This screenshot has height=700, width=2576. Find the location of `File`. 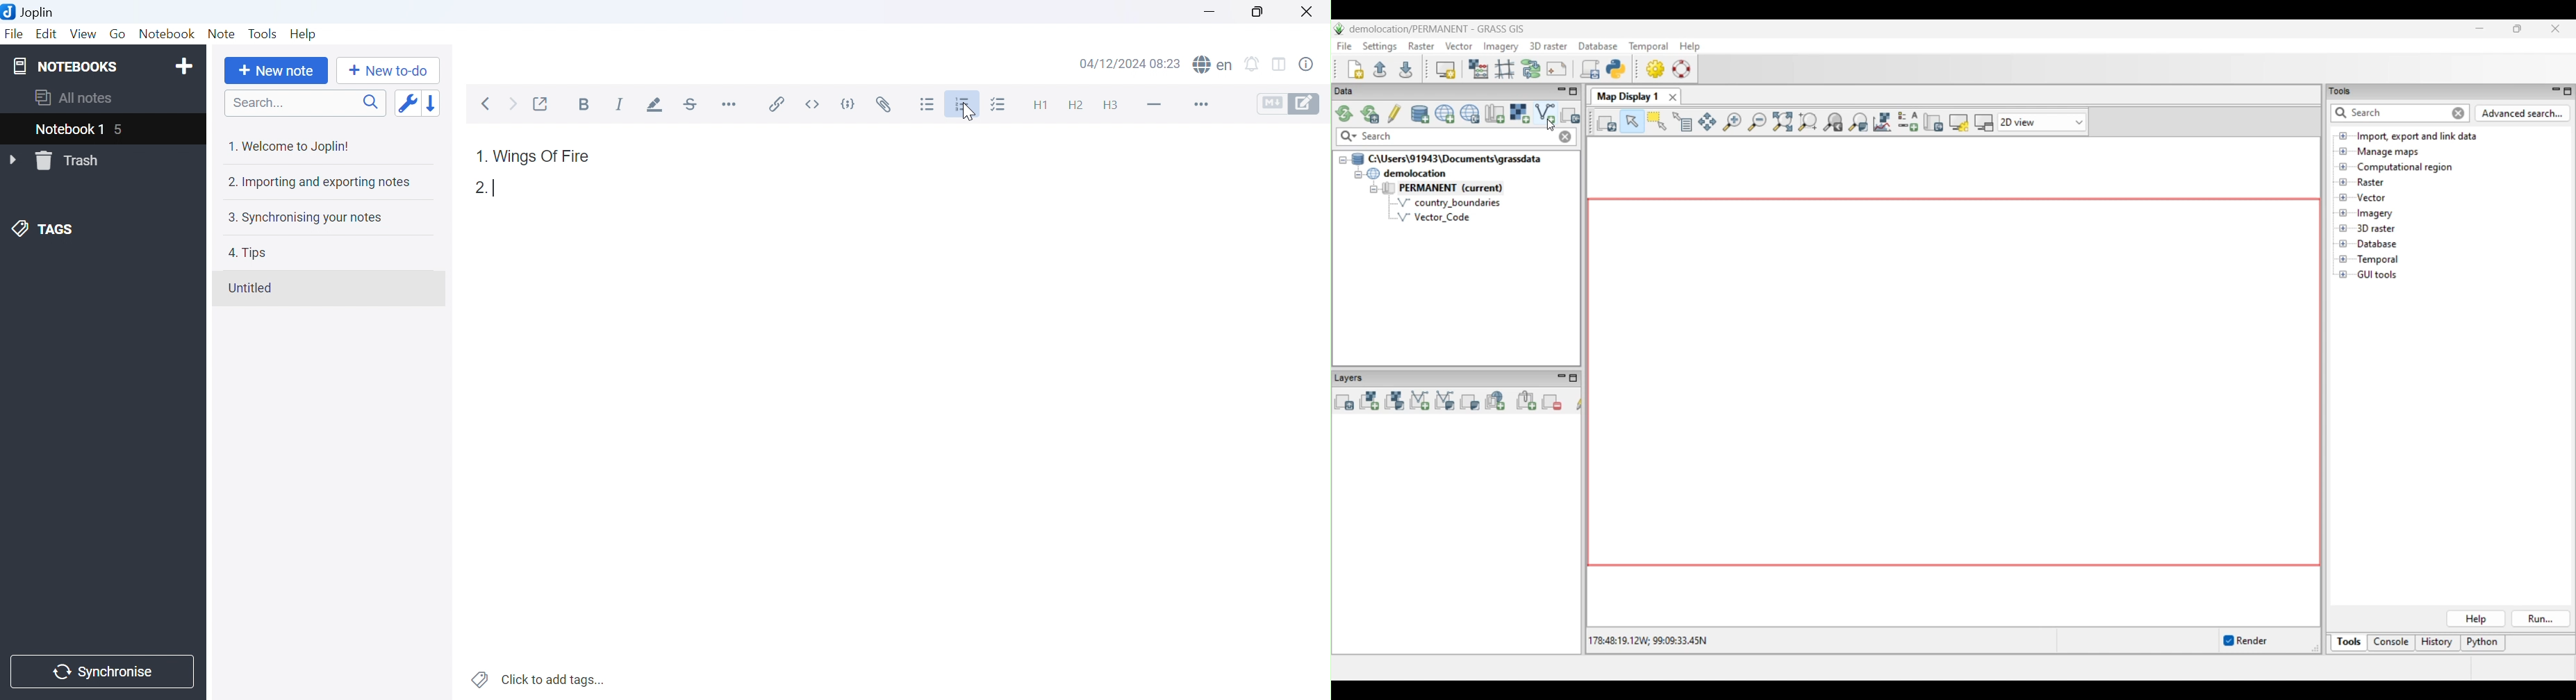

File is located at coordinates (14, 35).